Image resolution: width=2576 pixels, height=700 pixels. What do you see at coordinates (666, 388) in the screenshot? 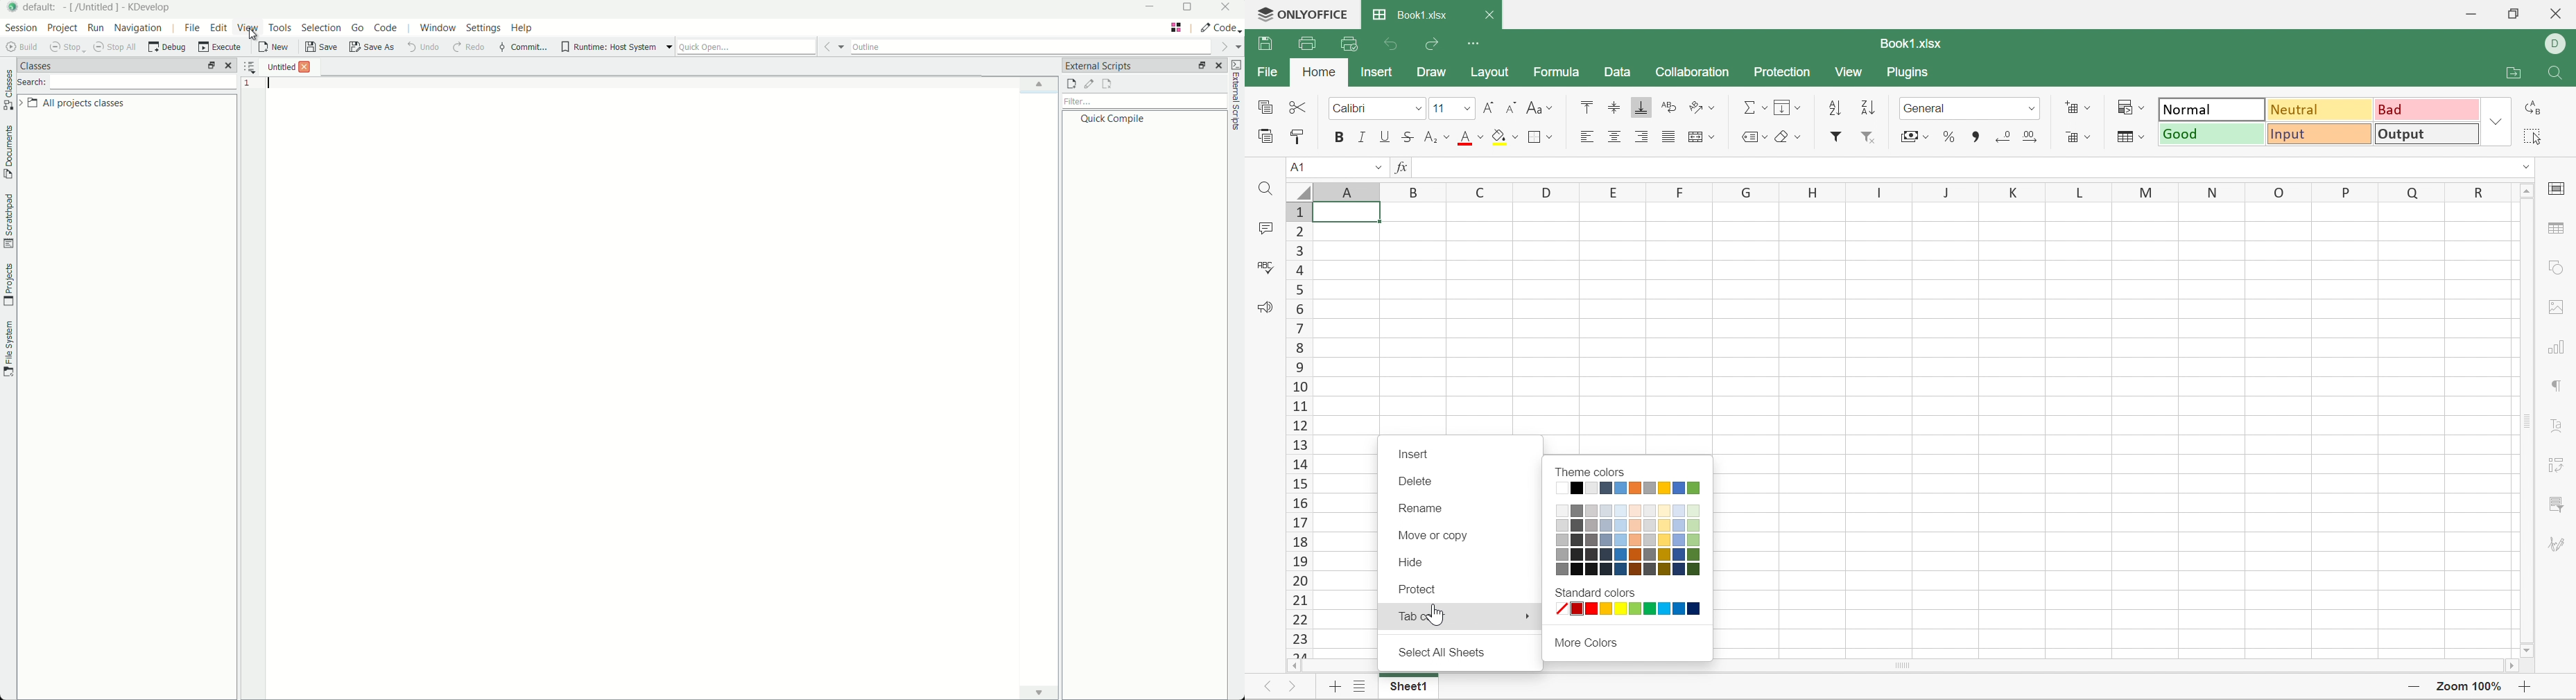
I see `workspace` at bounding box center [666, 388].